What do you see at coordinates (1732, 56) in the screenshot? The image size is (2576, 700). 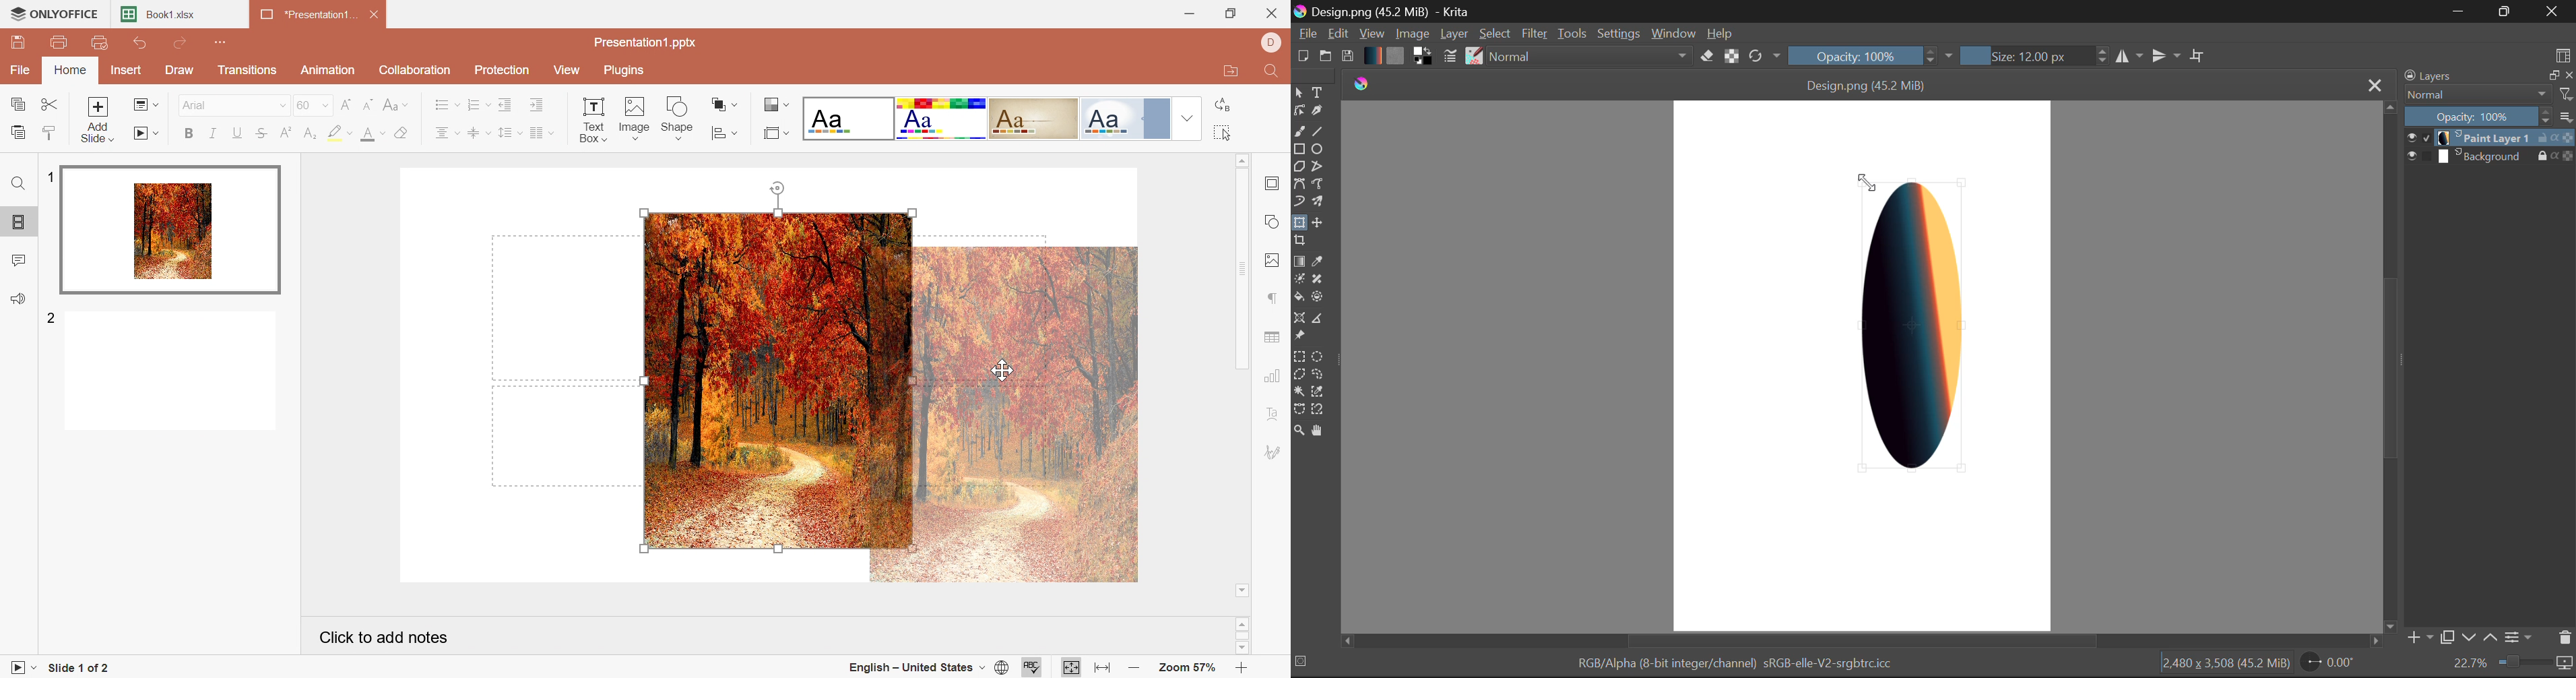 I see `Lock Alpha` at bounding box center [1732, 56].